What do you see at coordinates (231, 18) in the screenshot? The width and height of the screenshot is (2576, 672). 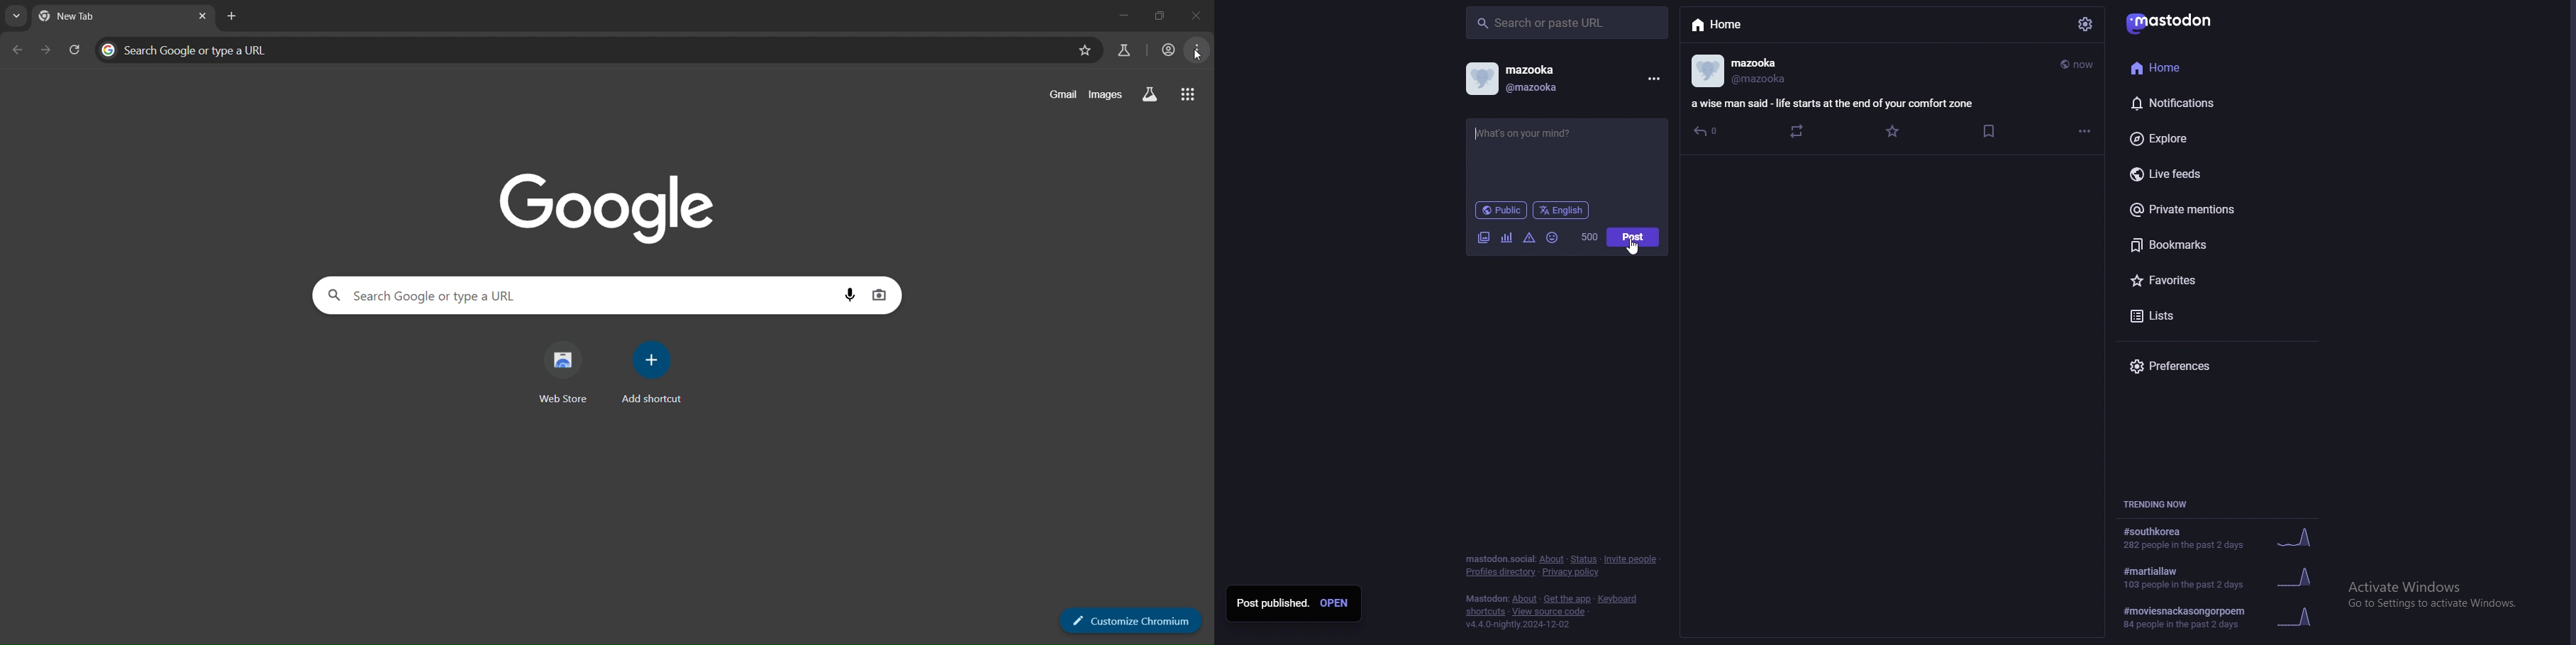 I see `new tab` at bounding box center [231, 18].